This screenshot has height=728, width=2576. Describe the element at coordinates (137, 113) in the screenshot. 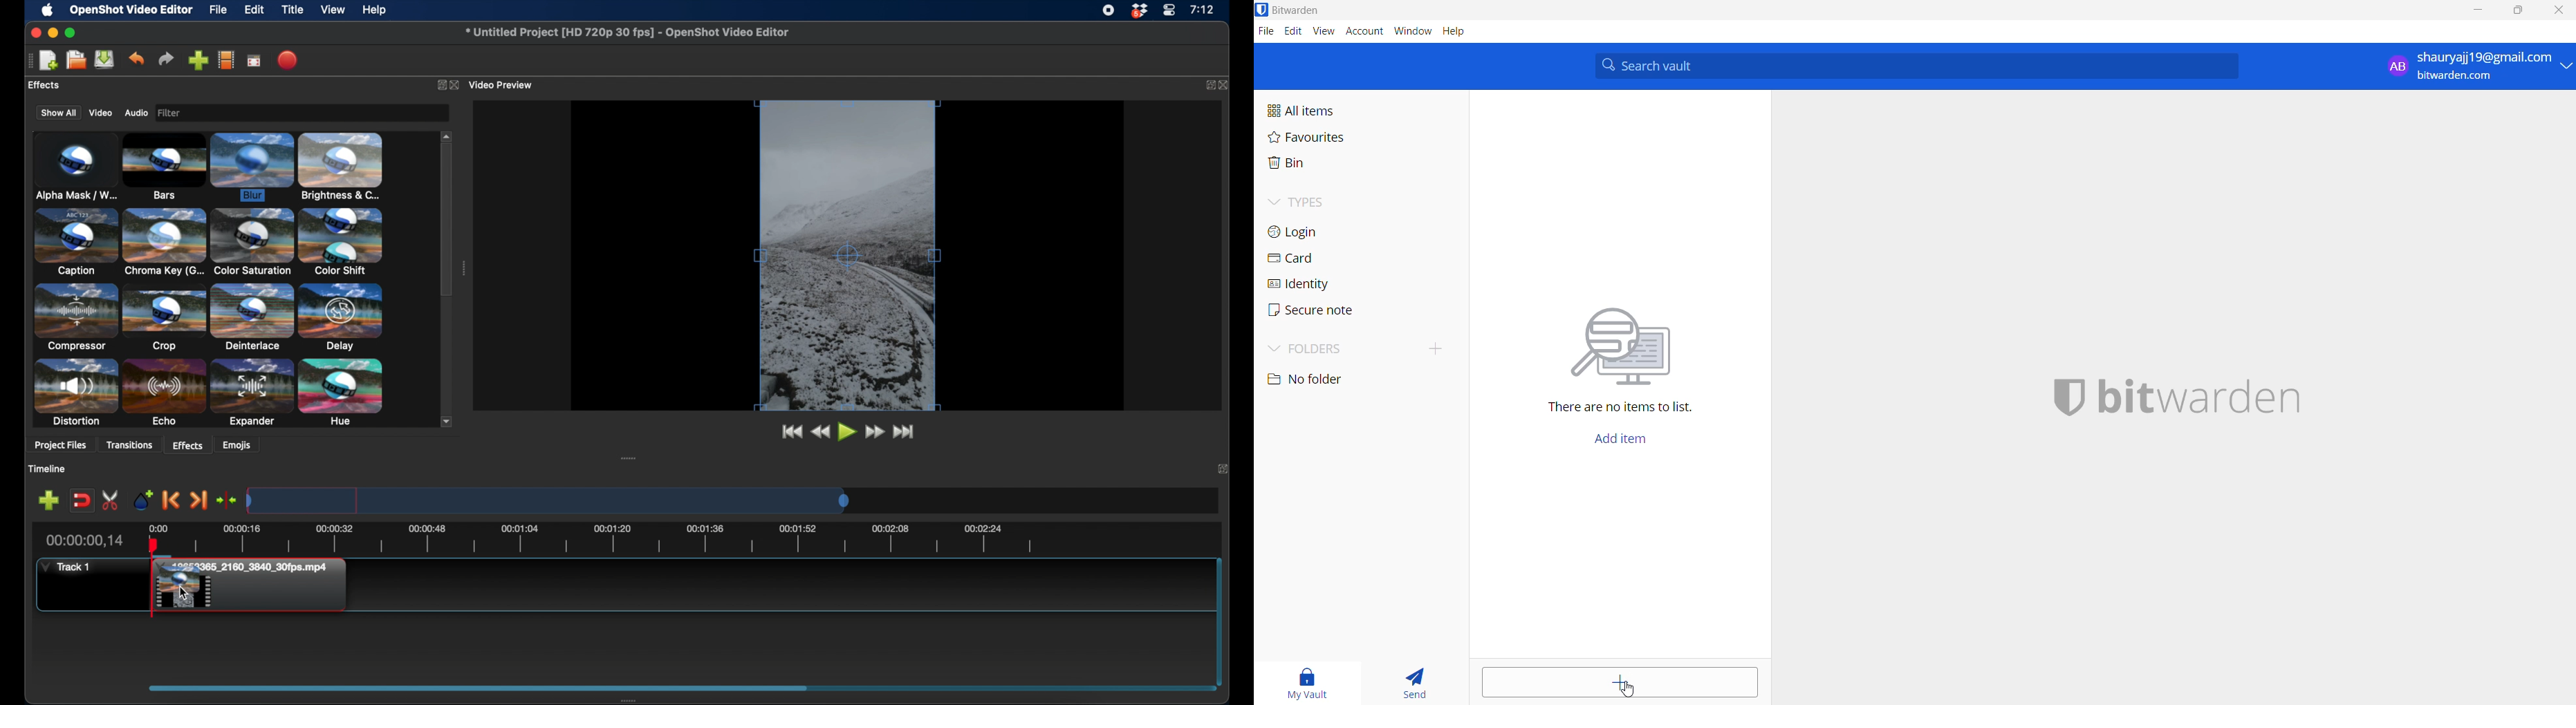

I see `audio` at that location.